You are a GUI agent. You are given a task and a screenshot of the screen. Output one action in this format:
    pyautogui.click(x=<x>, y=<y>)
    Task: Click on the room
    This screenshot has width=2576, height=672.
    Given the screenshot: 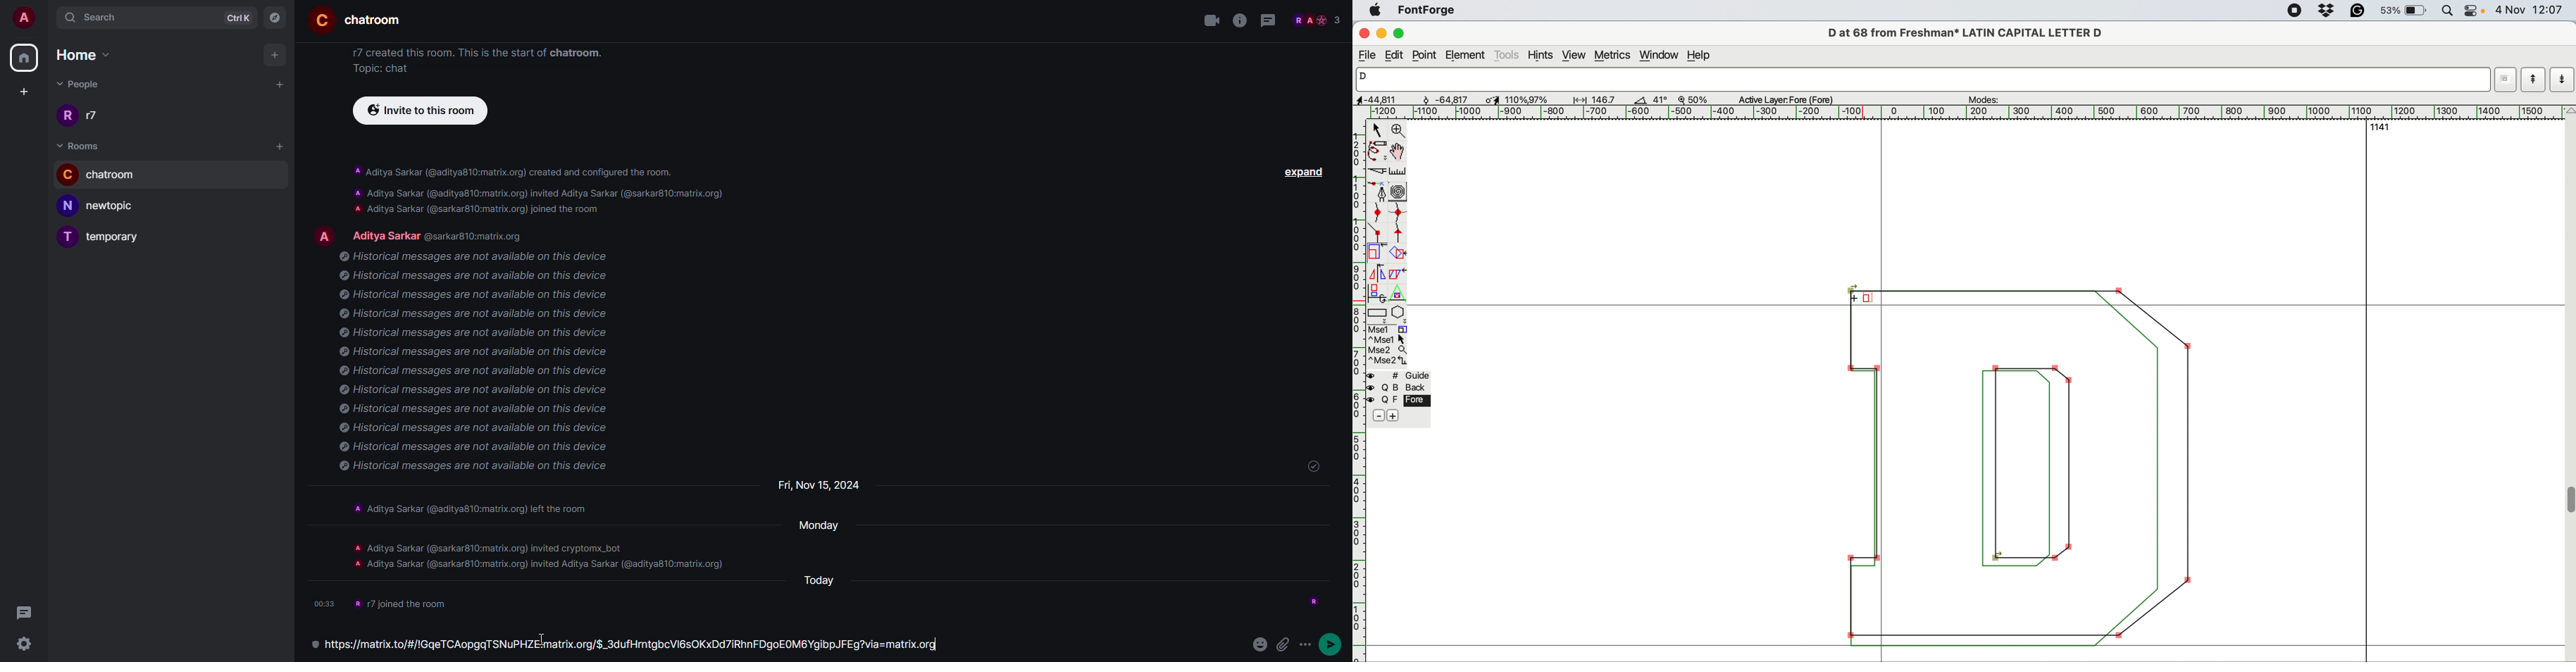 What is the action you would take?
    pyautogui.click(x=356, y=20)
    